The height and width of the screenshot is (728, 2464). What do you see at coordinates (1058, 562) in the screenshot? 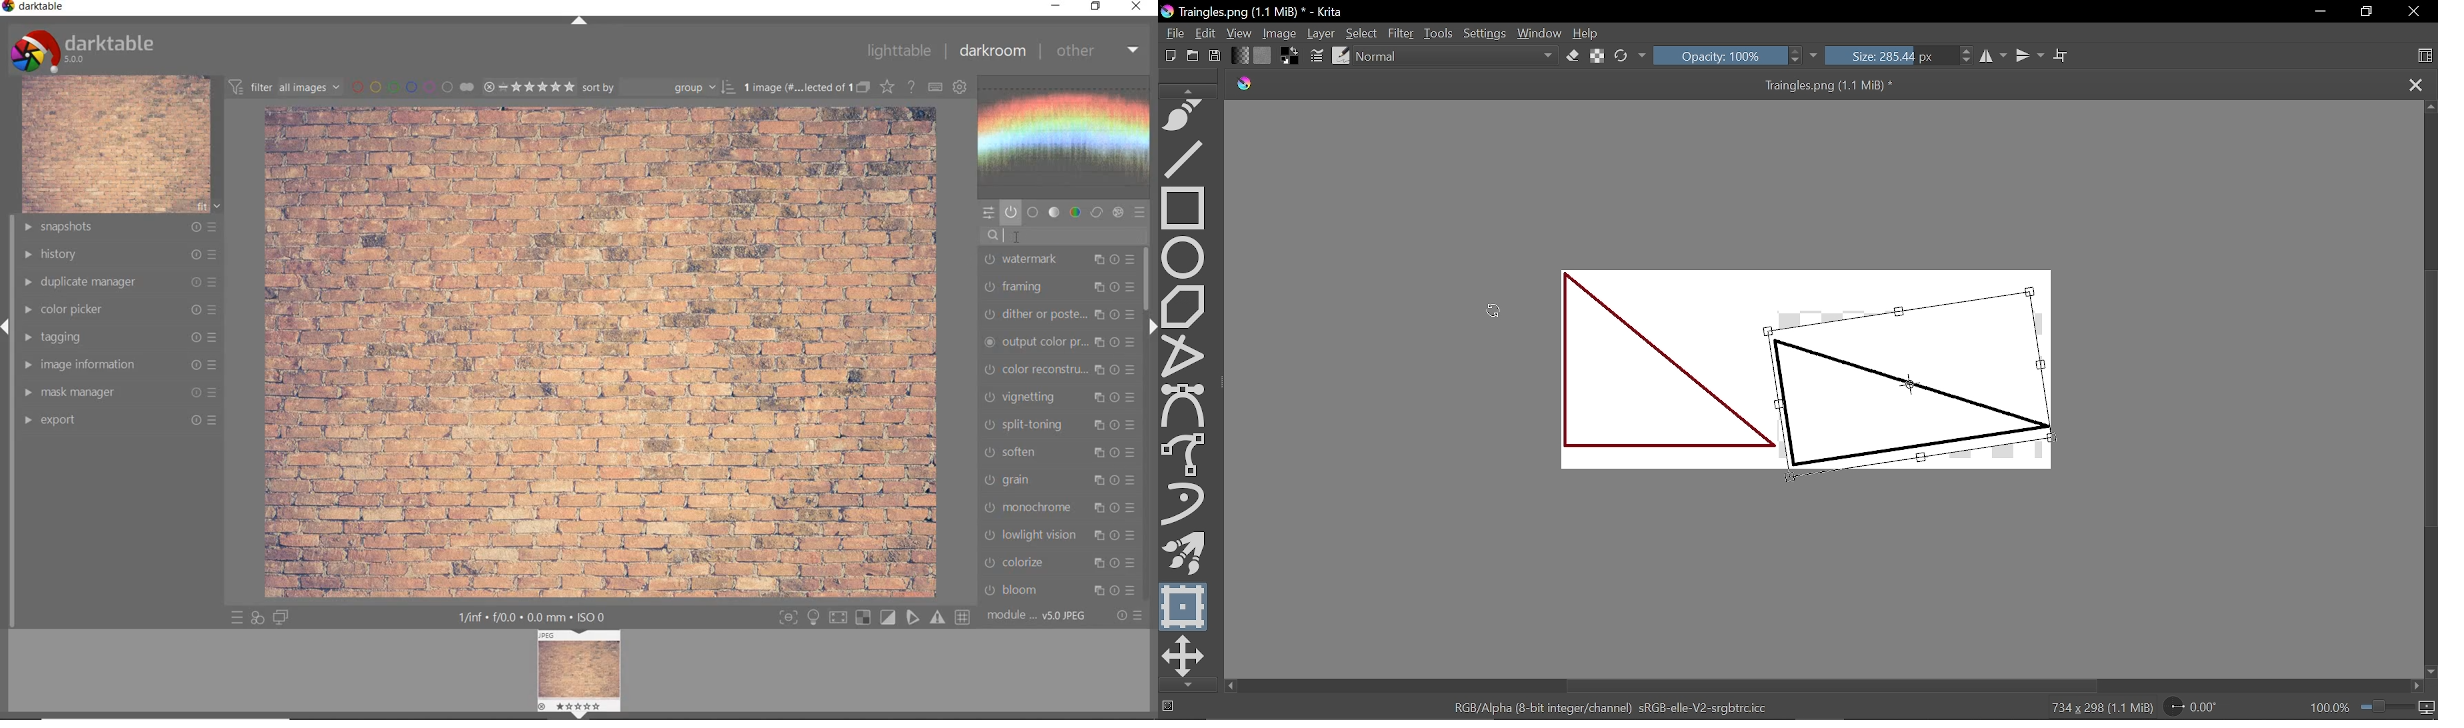
I see `colorize` at bounding box center [1058, 562].